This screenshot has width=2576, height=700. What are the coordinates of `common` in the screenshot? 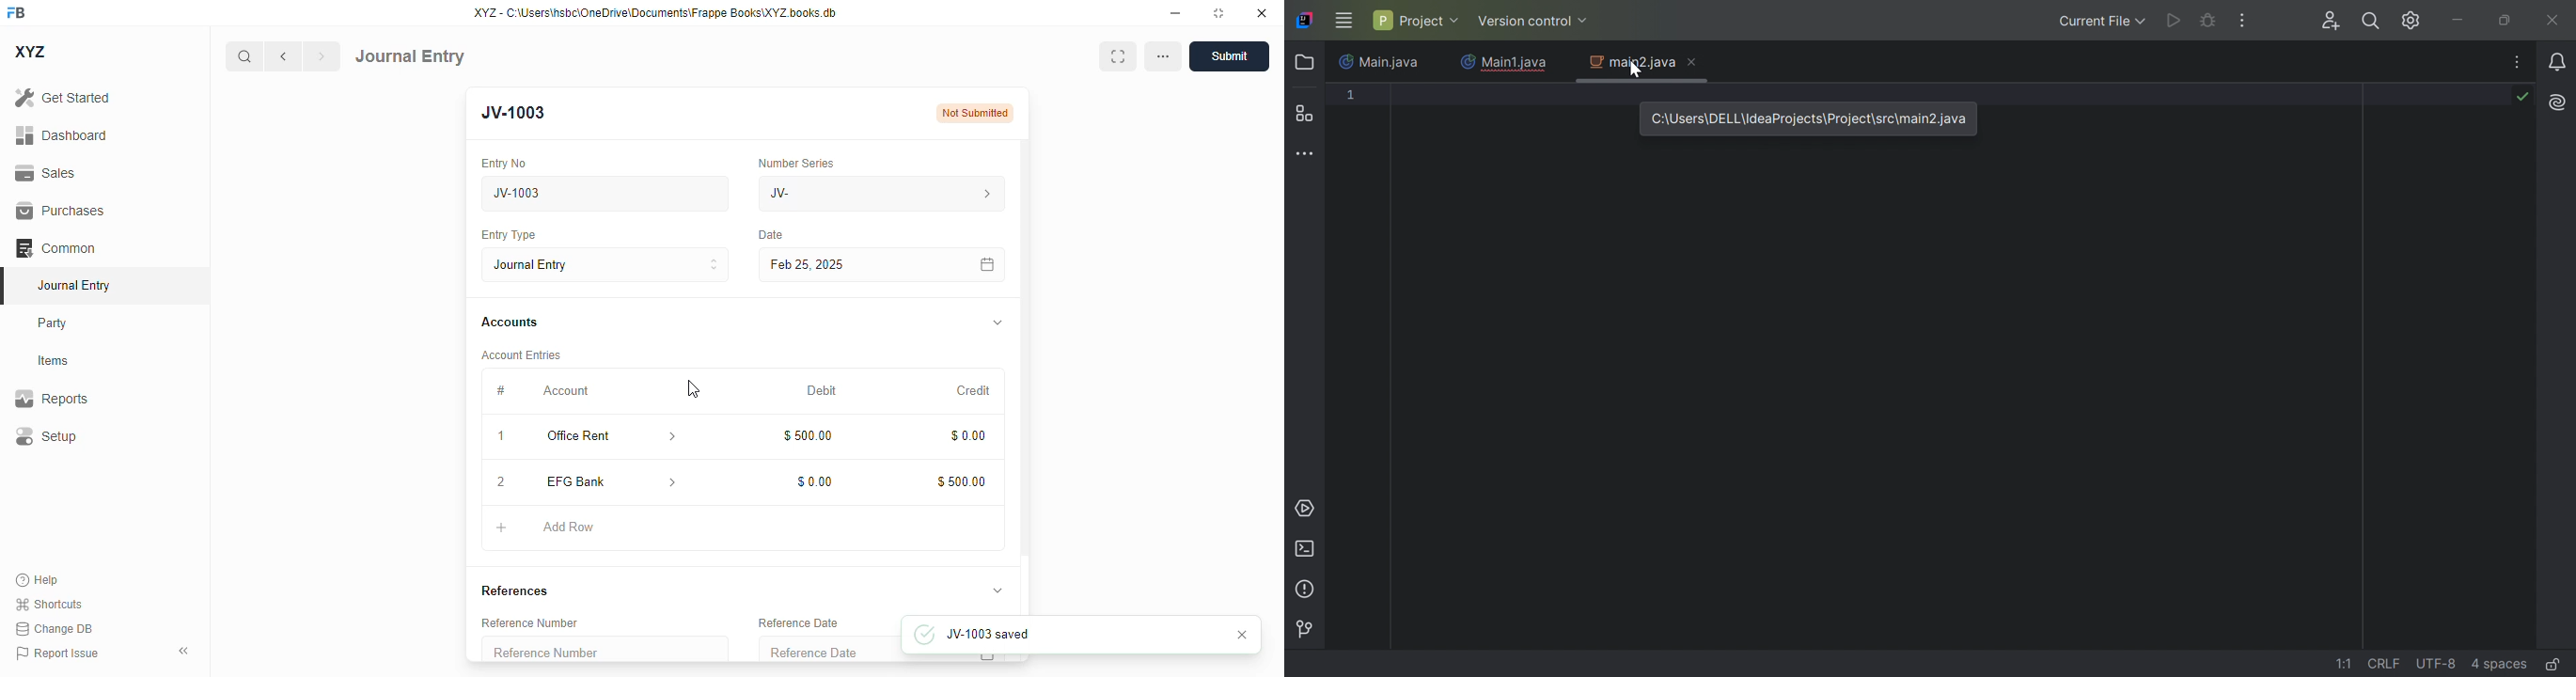 It's located at (55, 248).